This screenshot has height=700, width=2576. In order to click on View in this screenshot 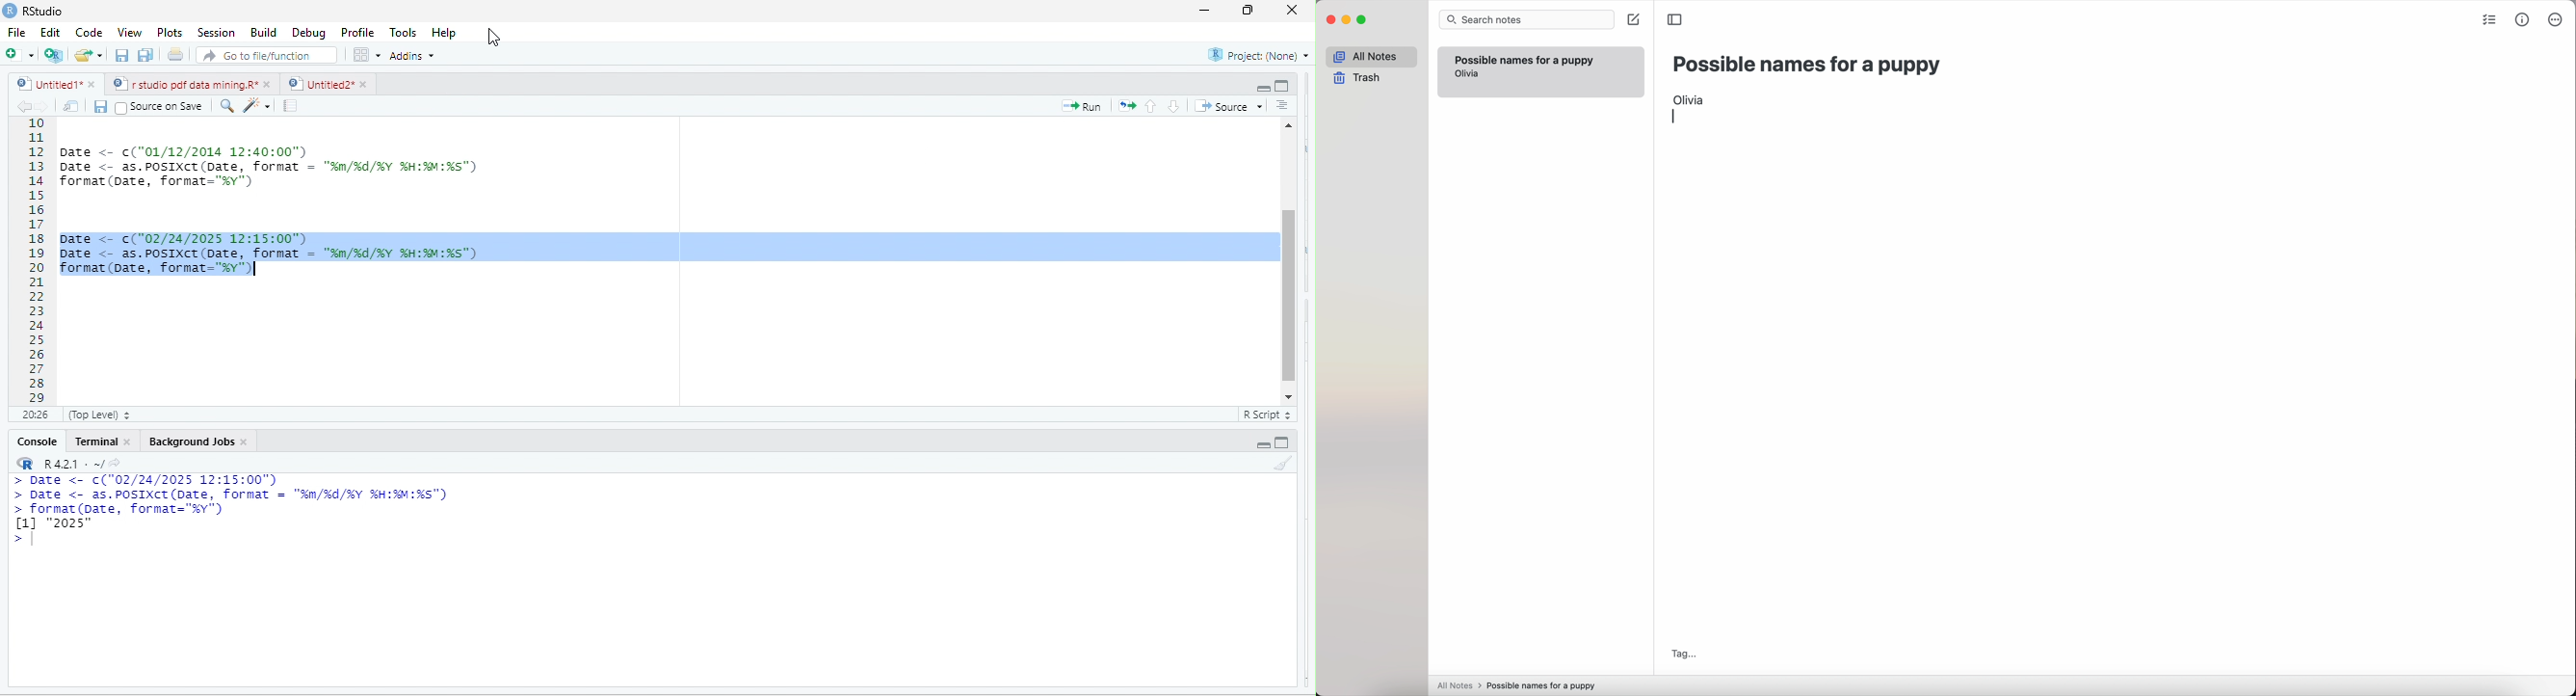, I will do `click(129, 32)`.